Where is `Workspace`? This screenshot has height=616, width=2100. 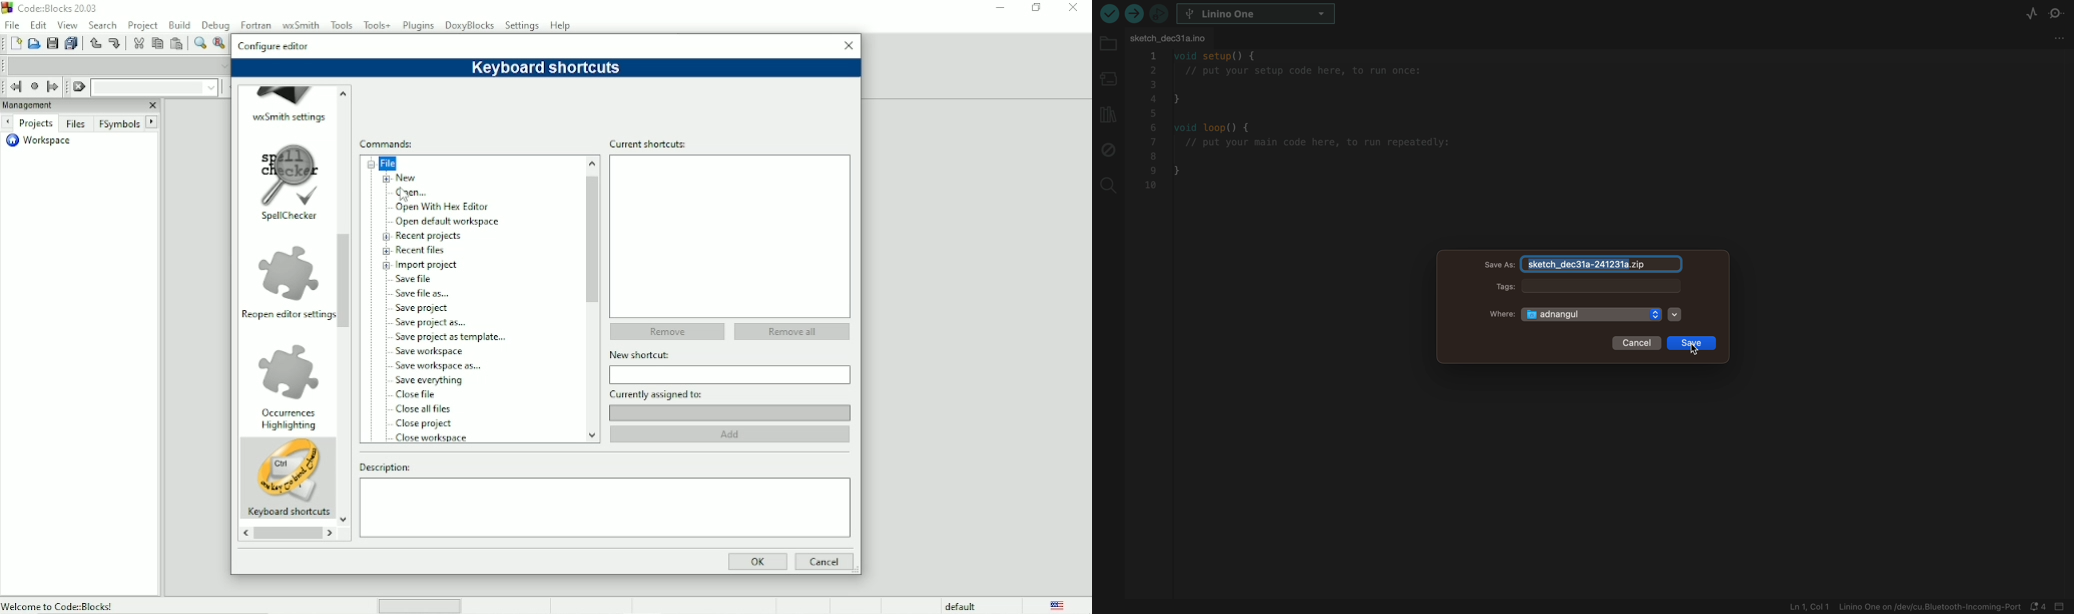
Workspace is located at coordinates (43, 142).